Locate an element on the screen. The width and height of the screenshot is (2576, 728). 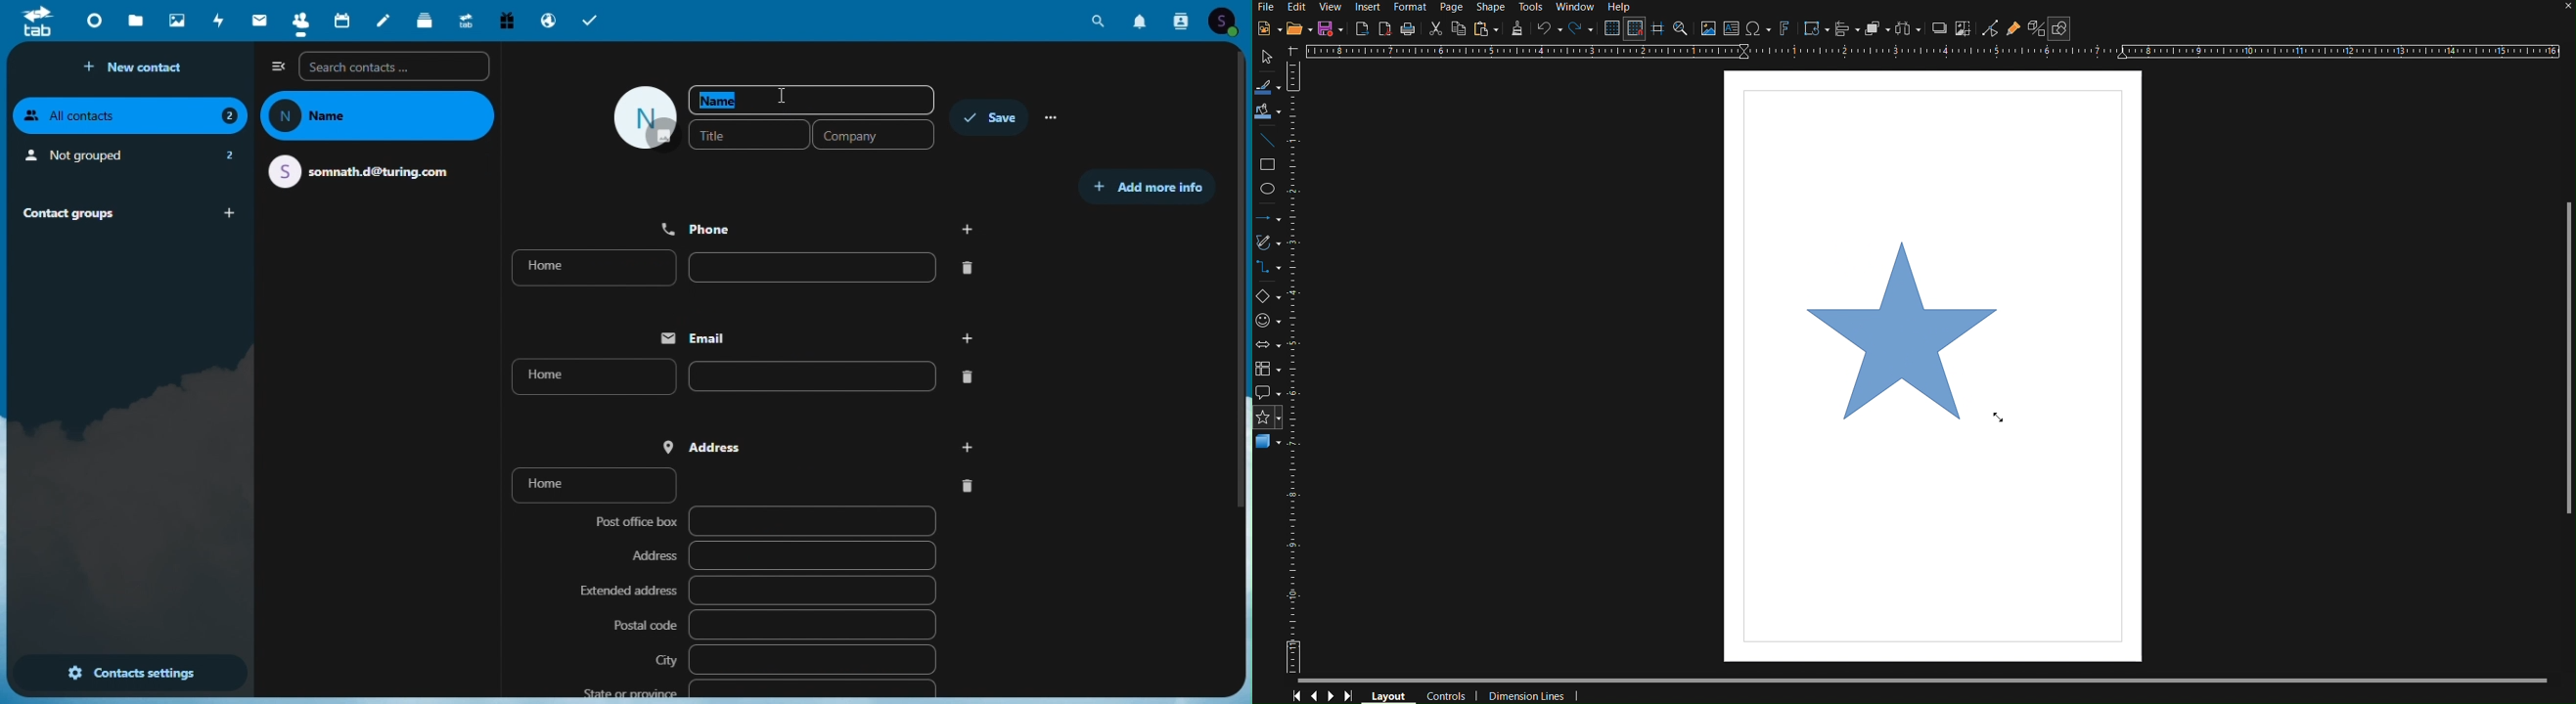
Export is located at coordinates (1361, 28).